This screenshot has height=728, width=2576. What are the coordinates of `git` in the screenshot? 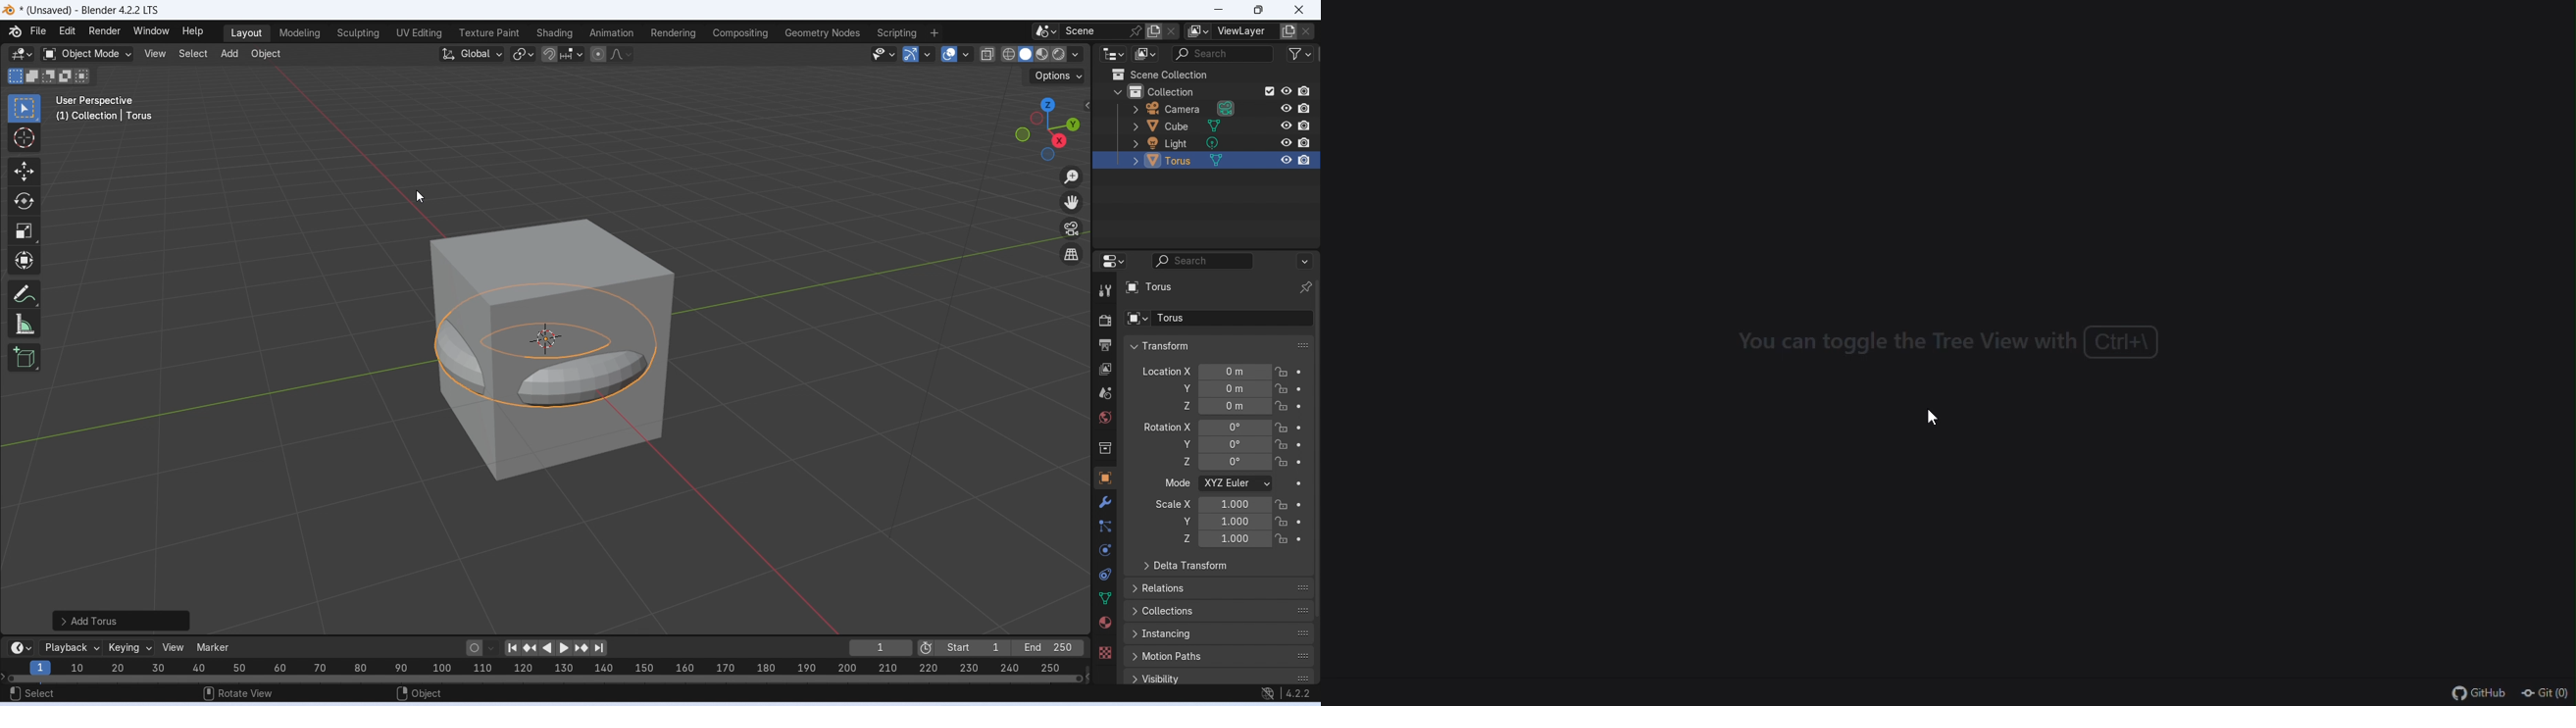 It's located at (2547, 692).